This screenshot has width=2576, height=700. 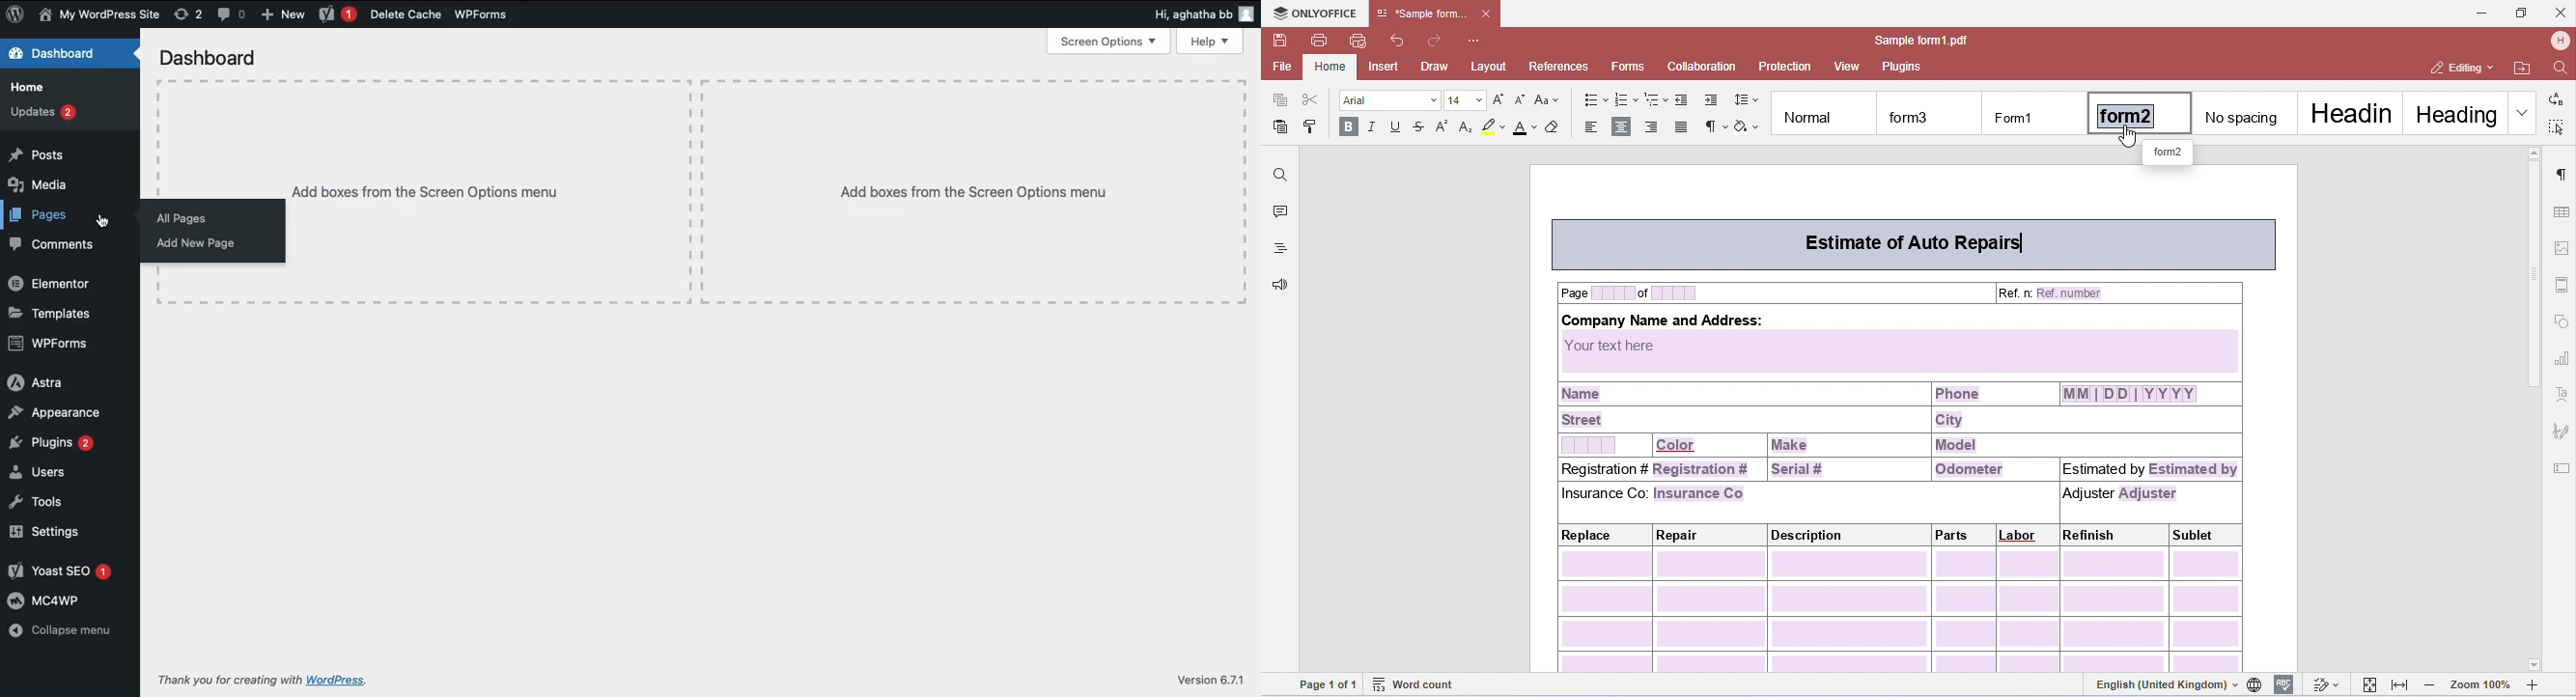 What do you see at coordinates (193, 242) in the screenshot?
I see `Add new page` at bounding box center [193, 242].